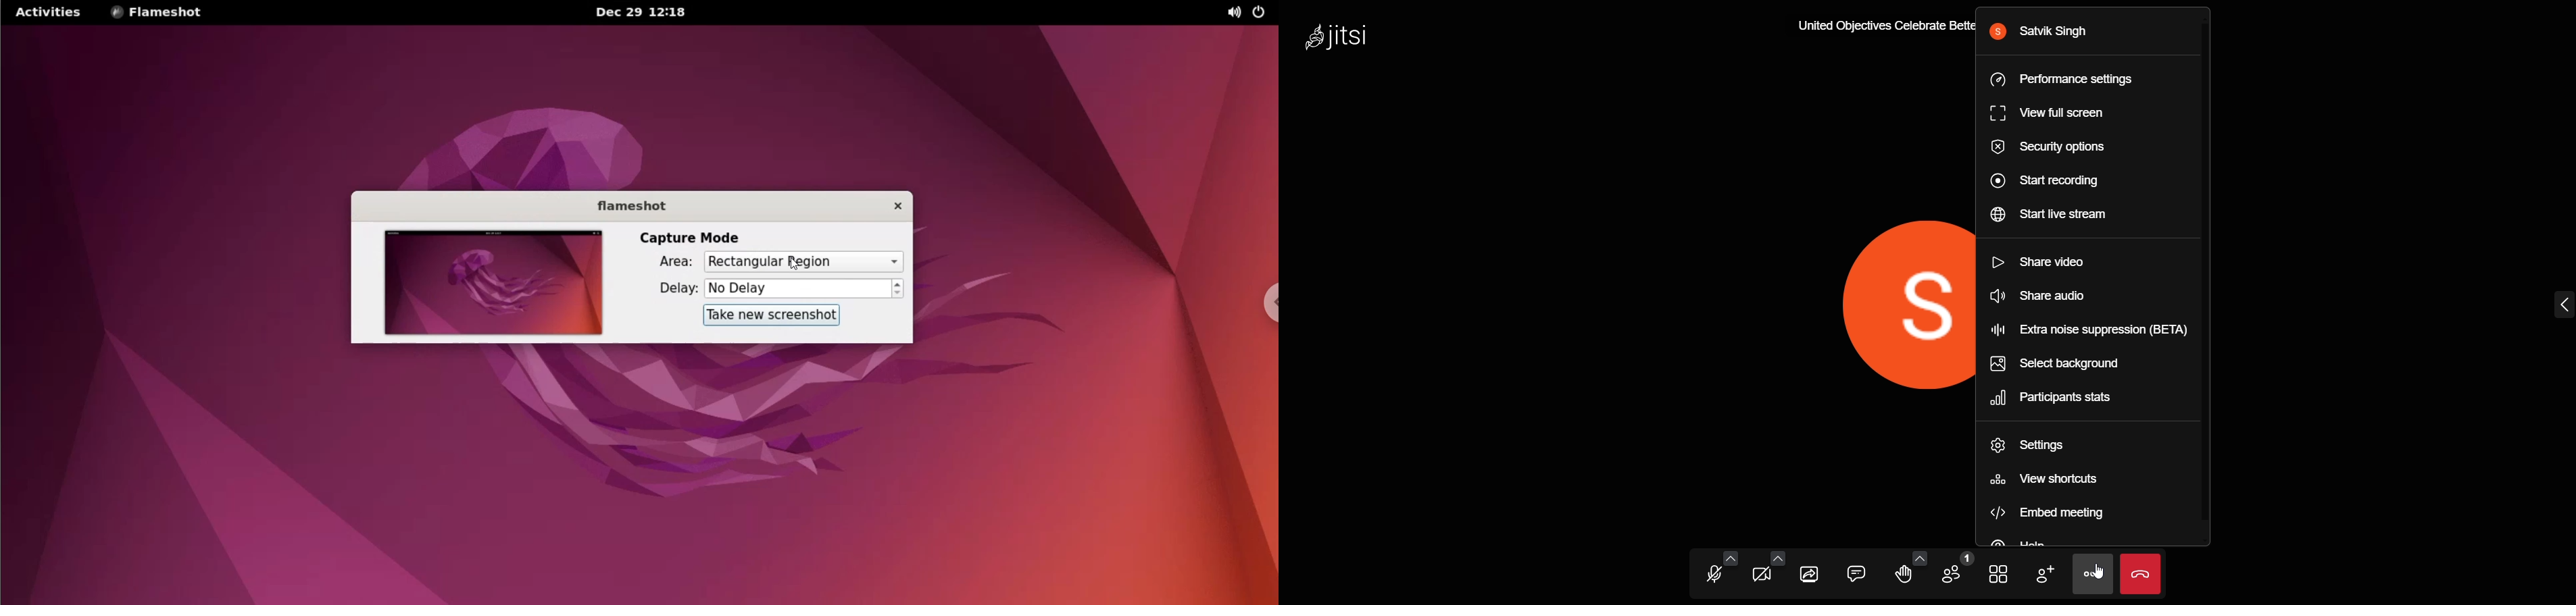  I want to click on power options, so click(1265, 13).